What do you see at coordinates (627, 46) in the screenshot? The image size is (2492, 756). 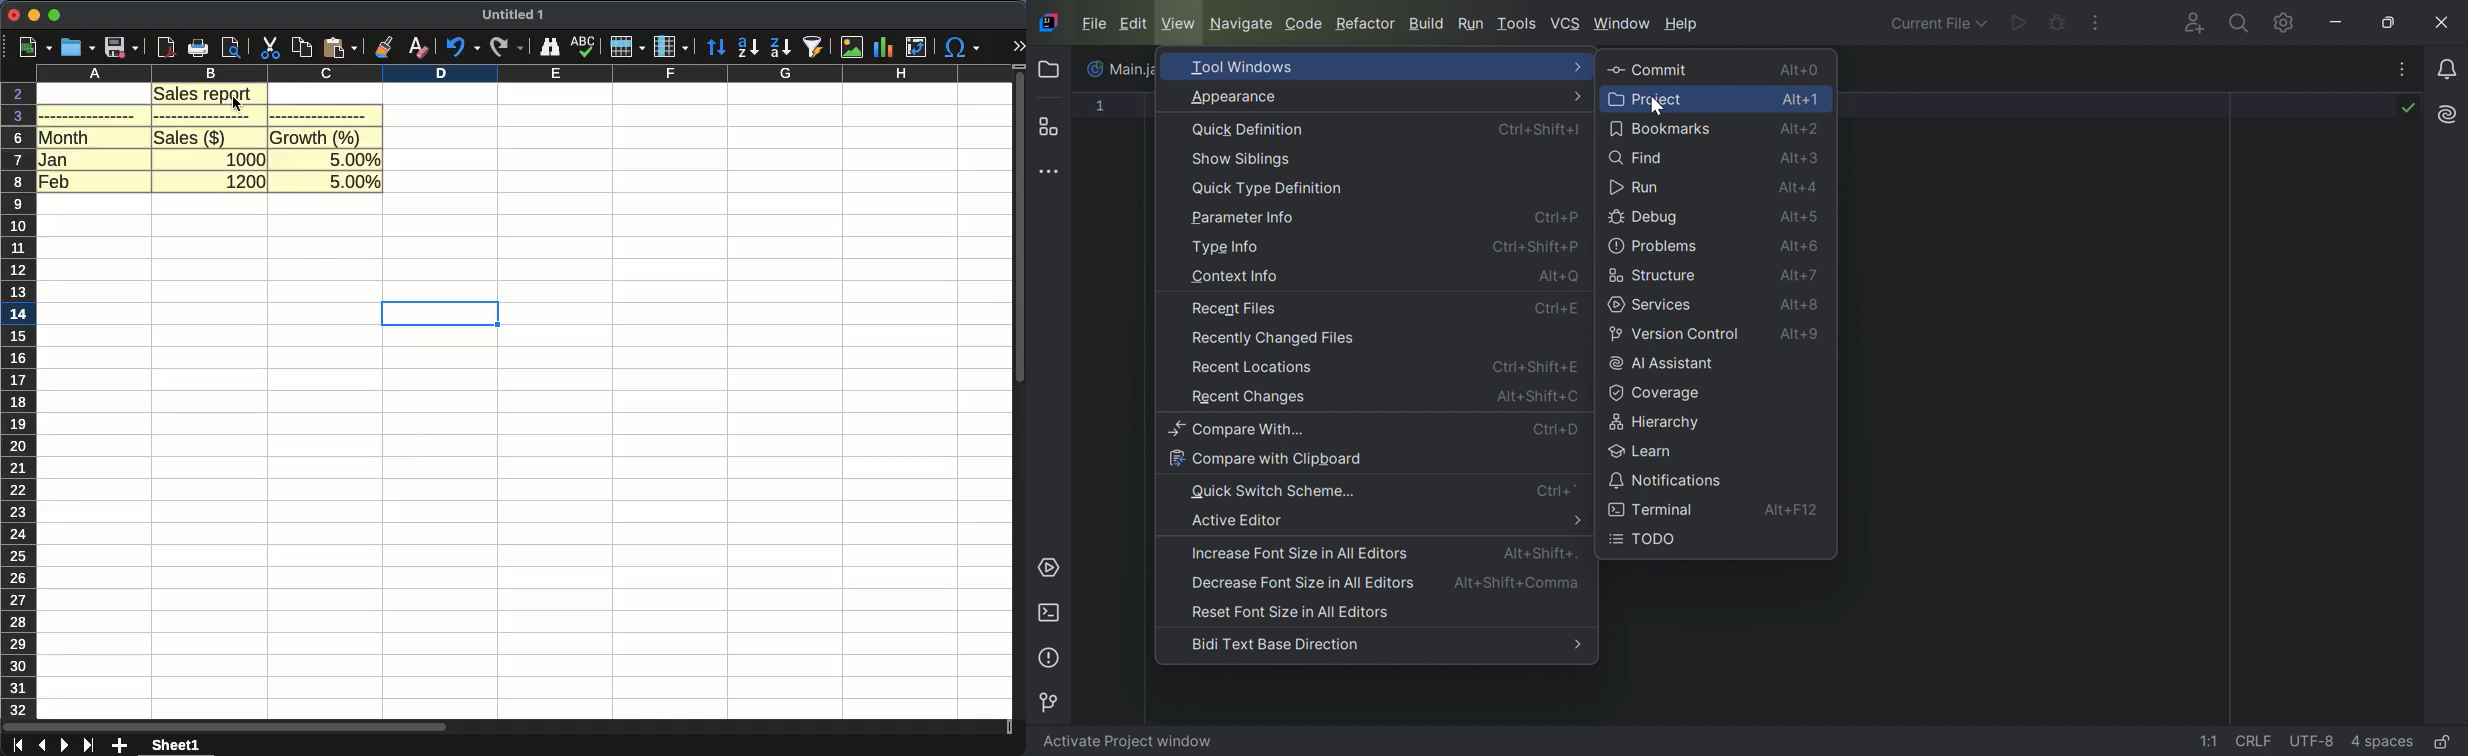 I see `row` at bounding box center [627, 46].